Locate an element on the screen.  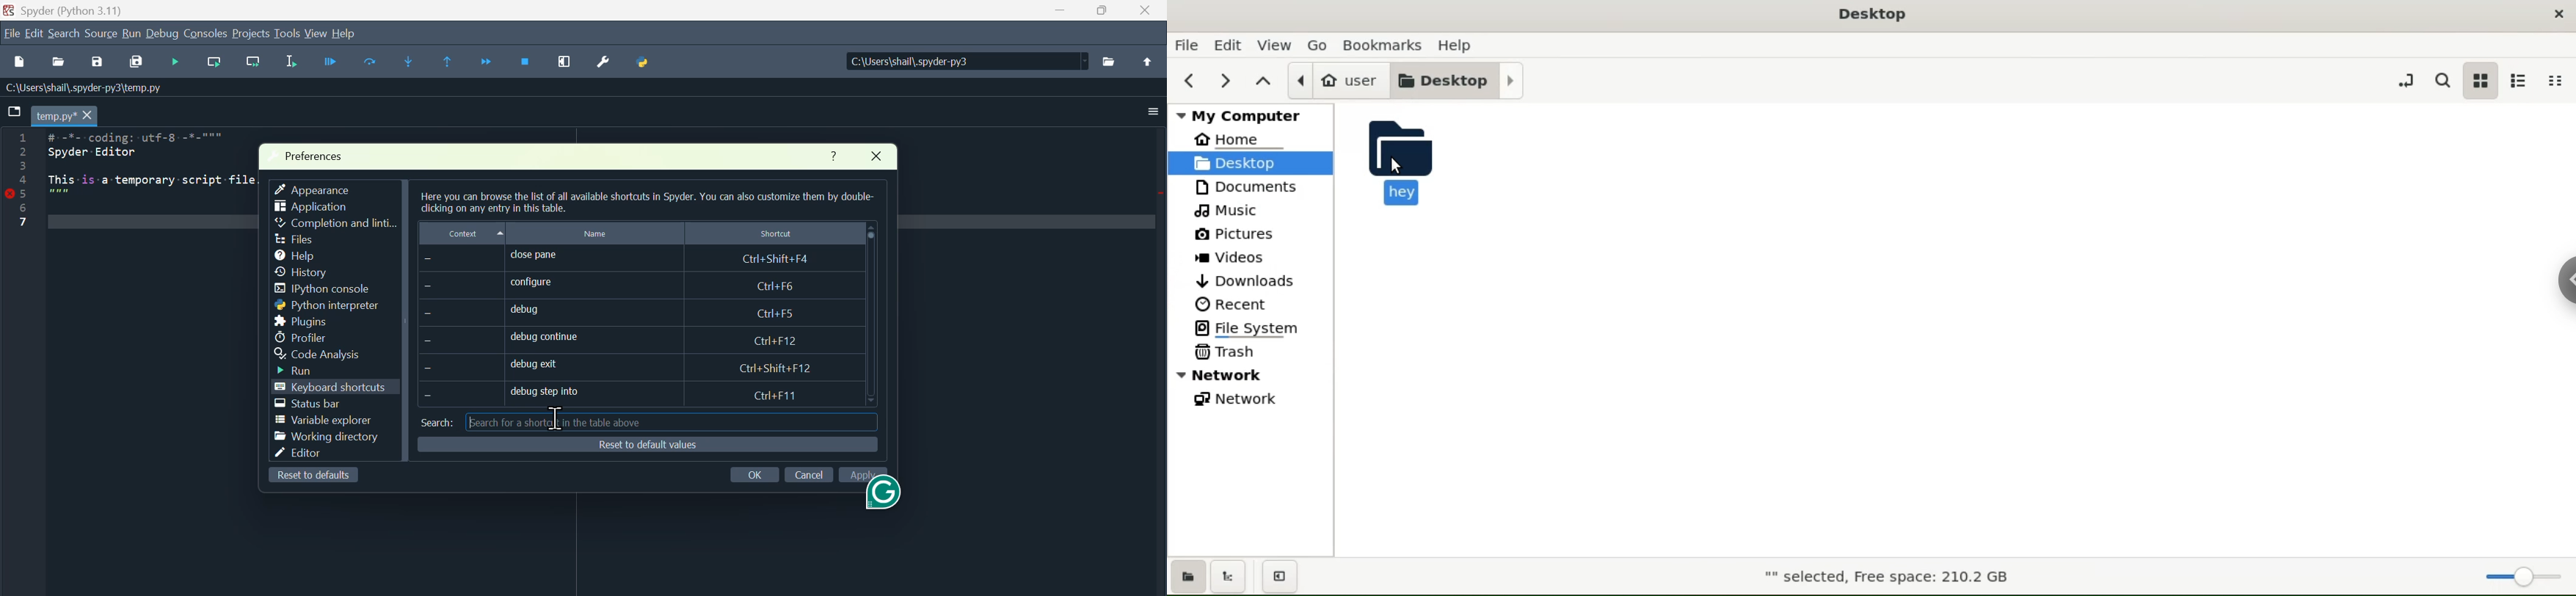
Run current line and go to the next one is located at coordinates (253, 62).